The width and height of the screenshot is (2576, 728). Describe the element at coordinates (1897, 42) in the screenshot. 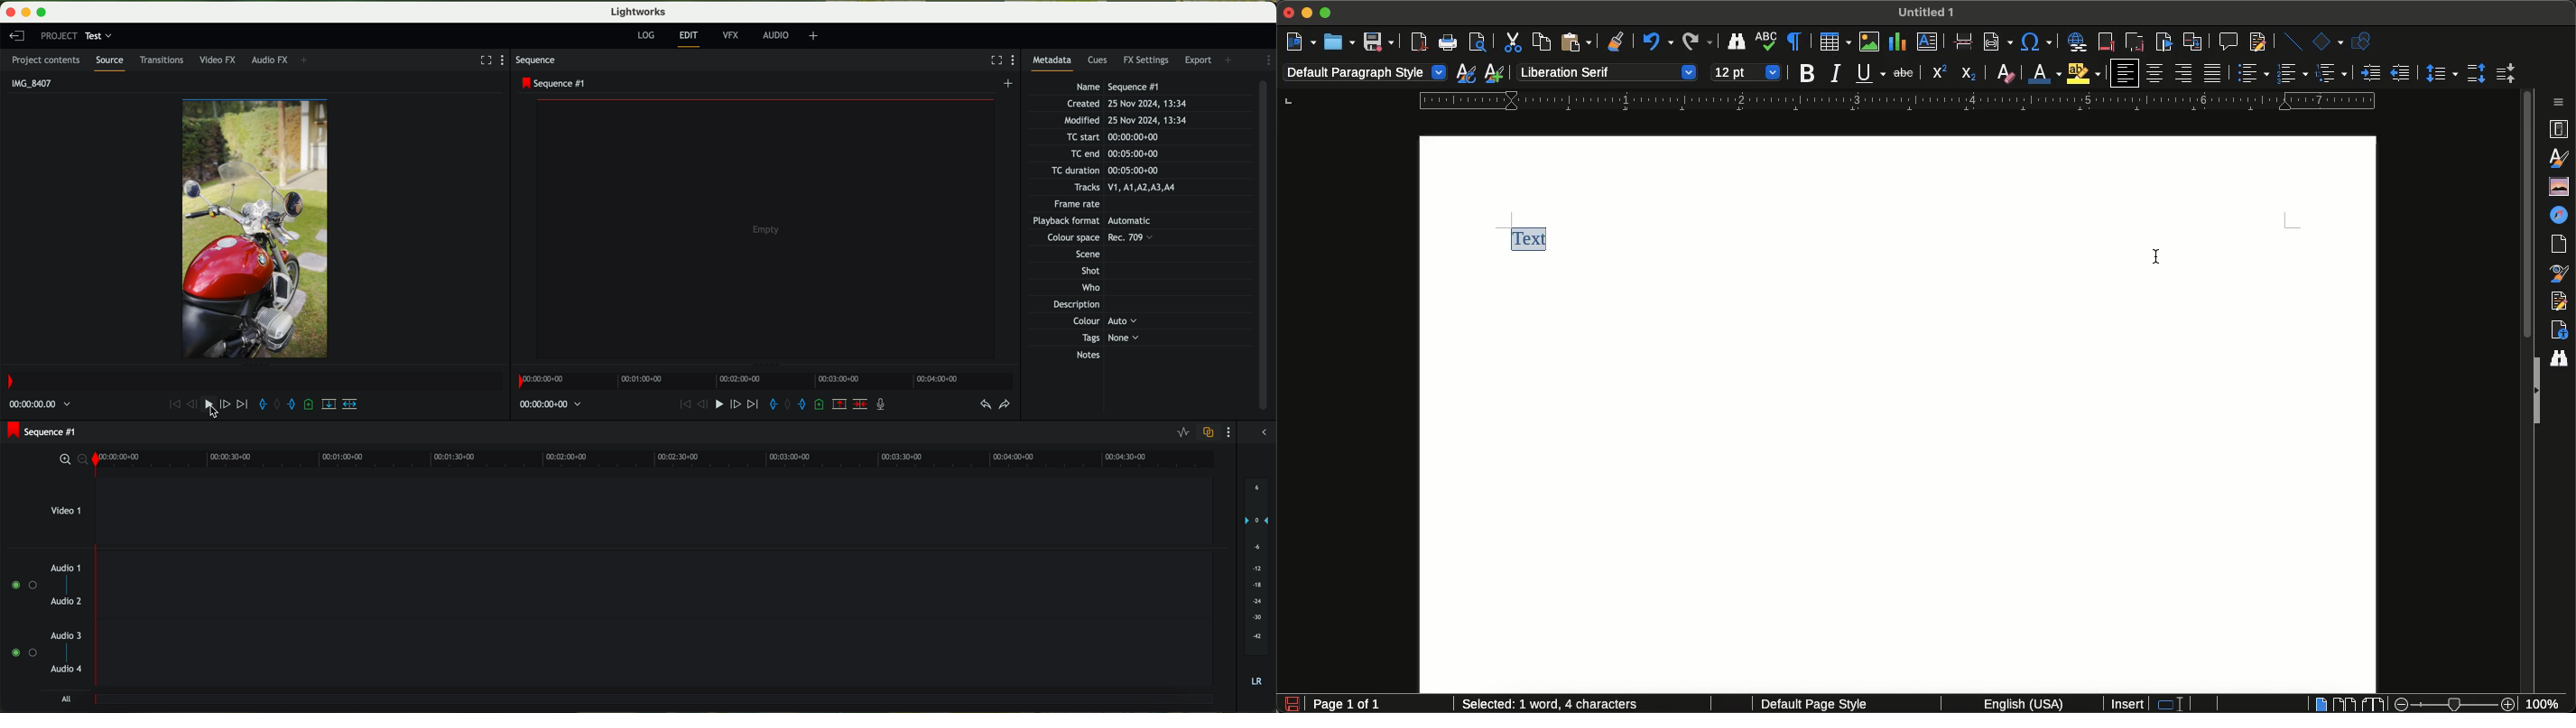

I see `Insert chart` at that location.